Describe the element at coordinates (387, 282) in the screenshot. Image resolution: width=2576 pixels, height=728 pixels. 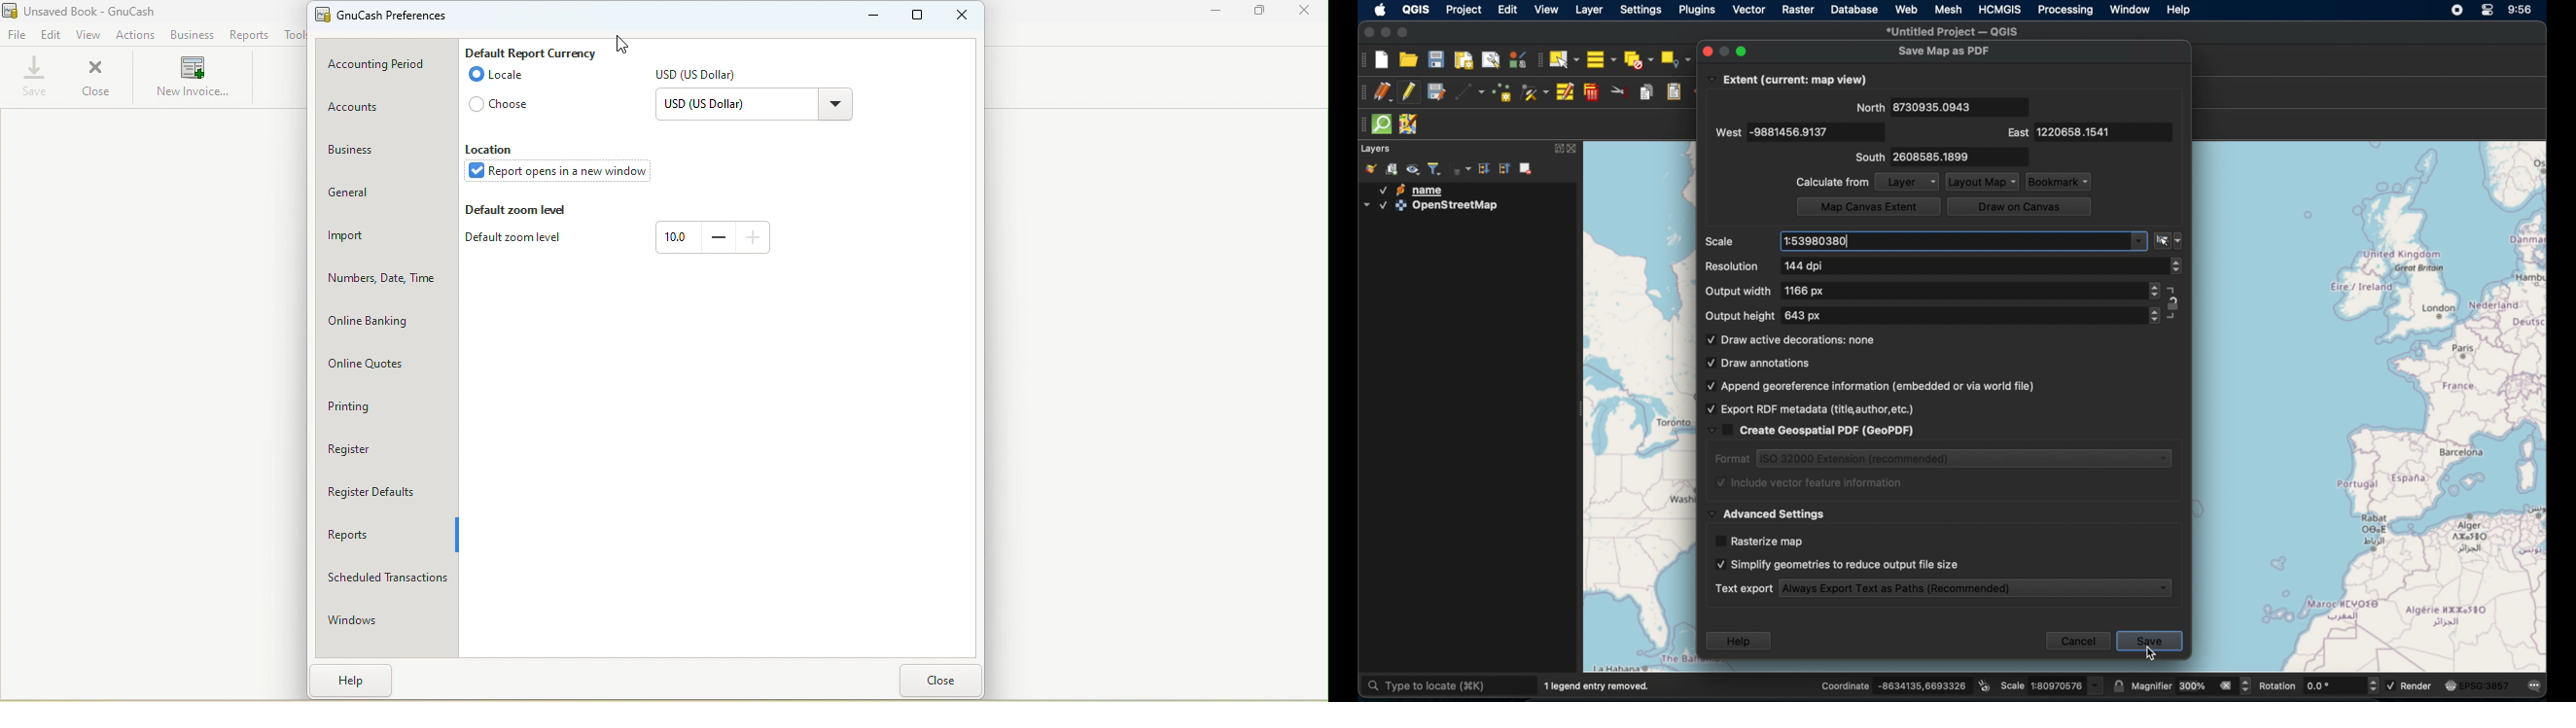
I see `Numbers, date, time` at that location.